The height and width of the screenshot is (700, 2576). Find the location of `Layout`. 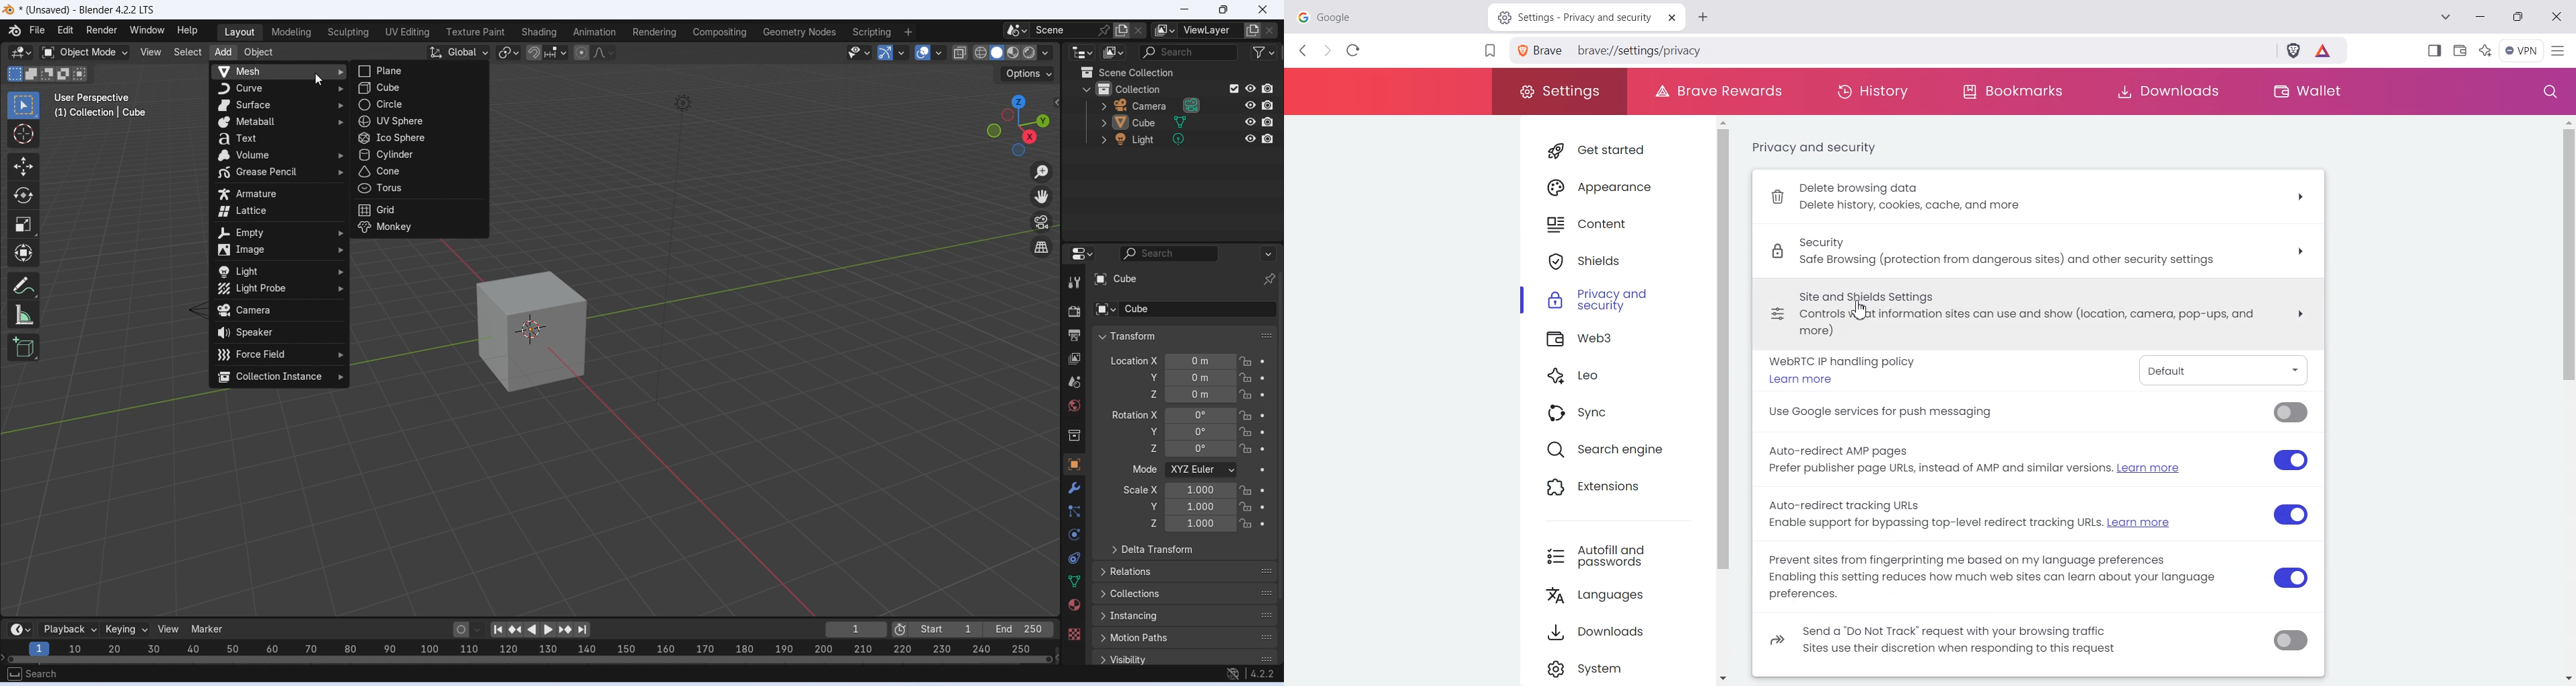

Layout is located at coordinates (240, 33).